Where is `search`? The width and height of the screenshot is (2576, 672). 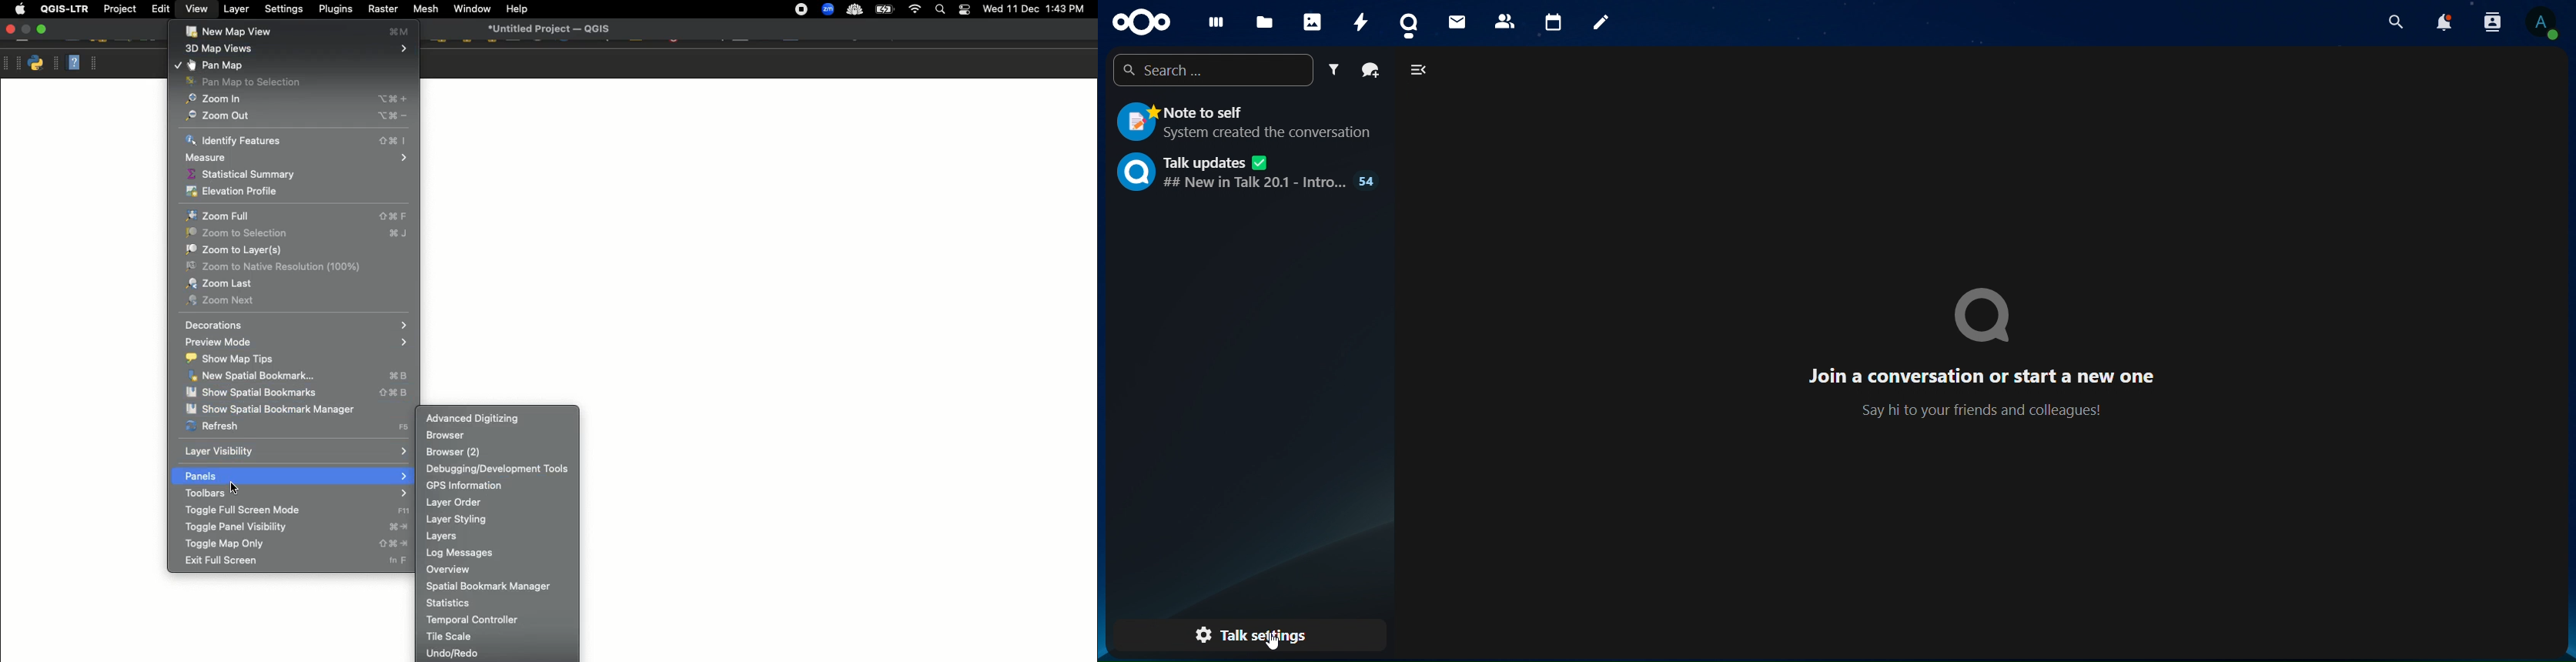 search is located at coordinates (1209, 71).